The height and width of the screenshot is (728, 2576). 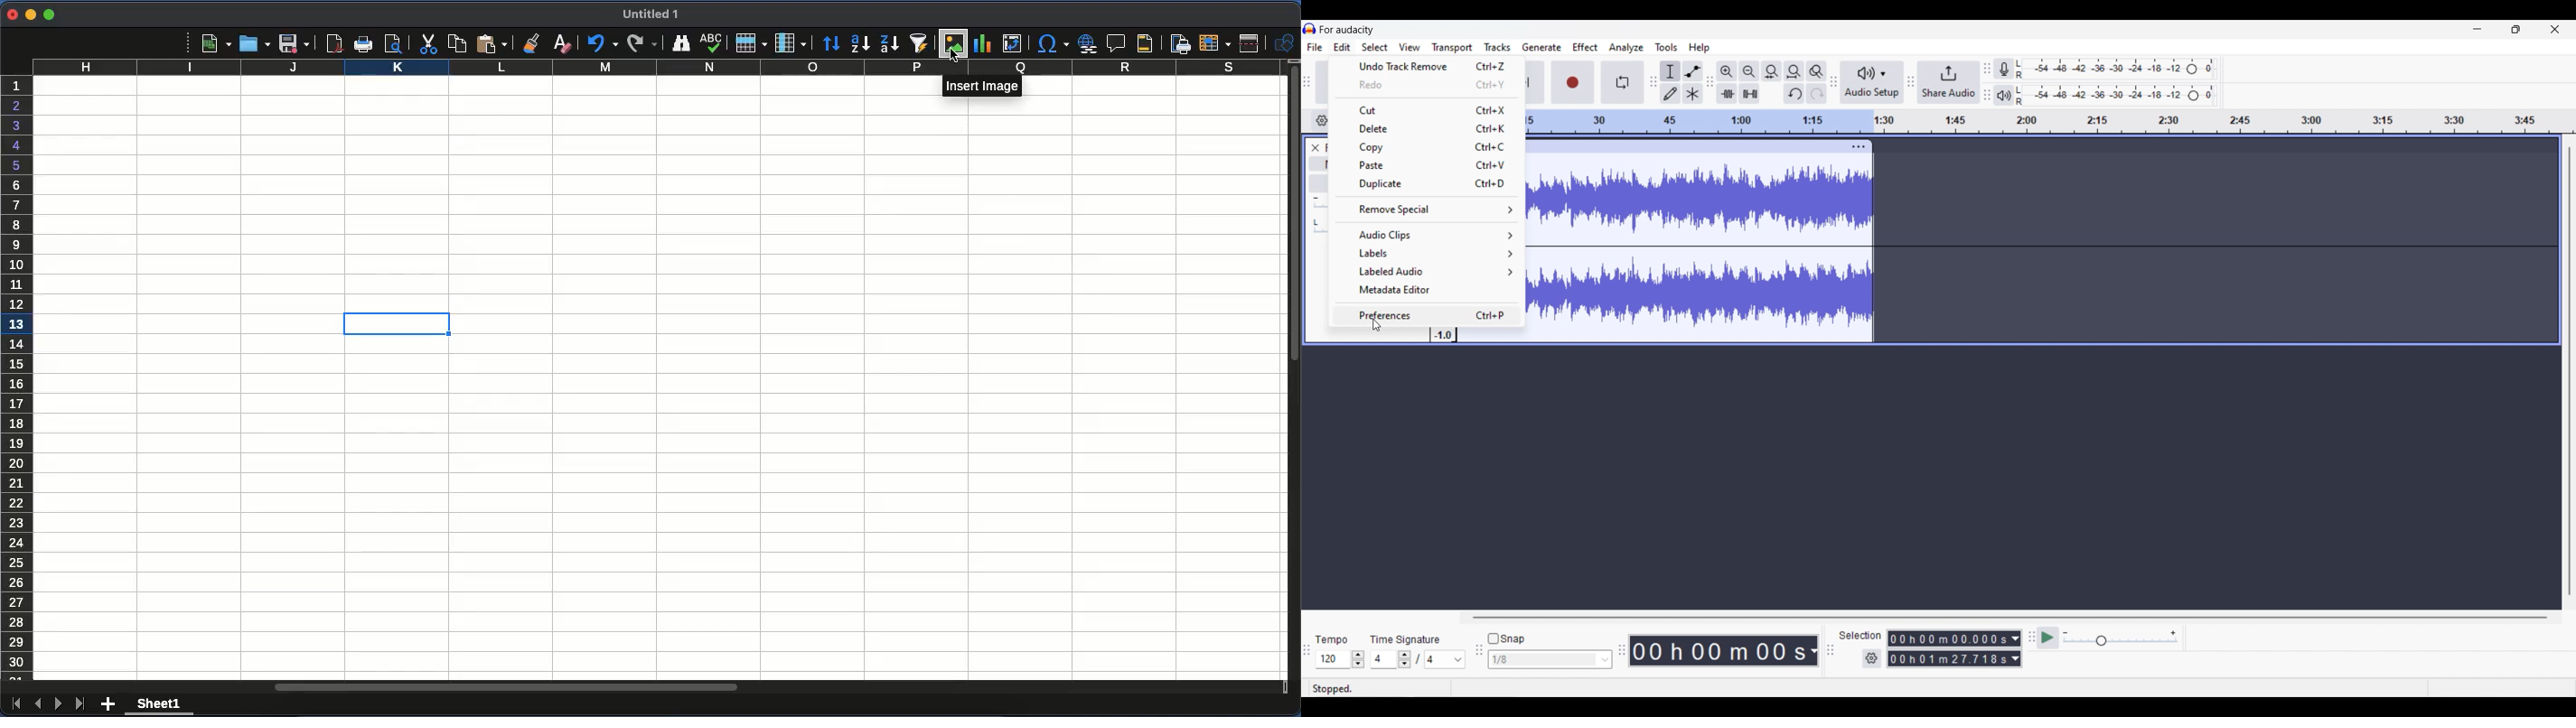 I want to click on Help menu, so click(x=1700, y=48).